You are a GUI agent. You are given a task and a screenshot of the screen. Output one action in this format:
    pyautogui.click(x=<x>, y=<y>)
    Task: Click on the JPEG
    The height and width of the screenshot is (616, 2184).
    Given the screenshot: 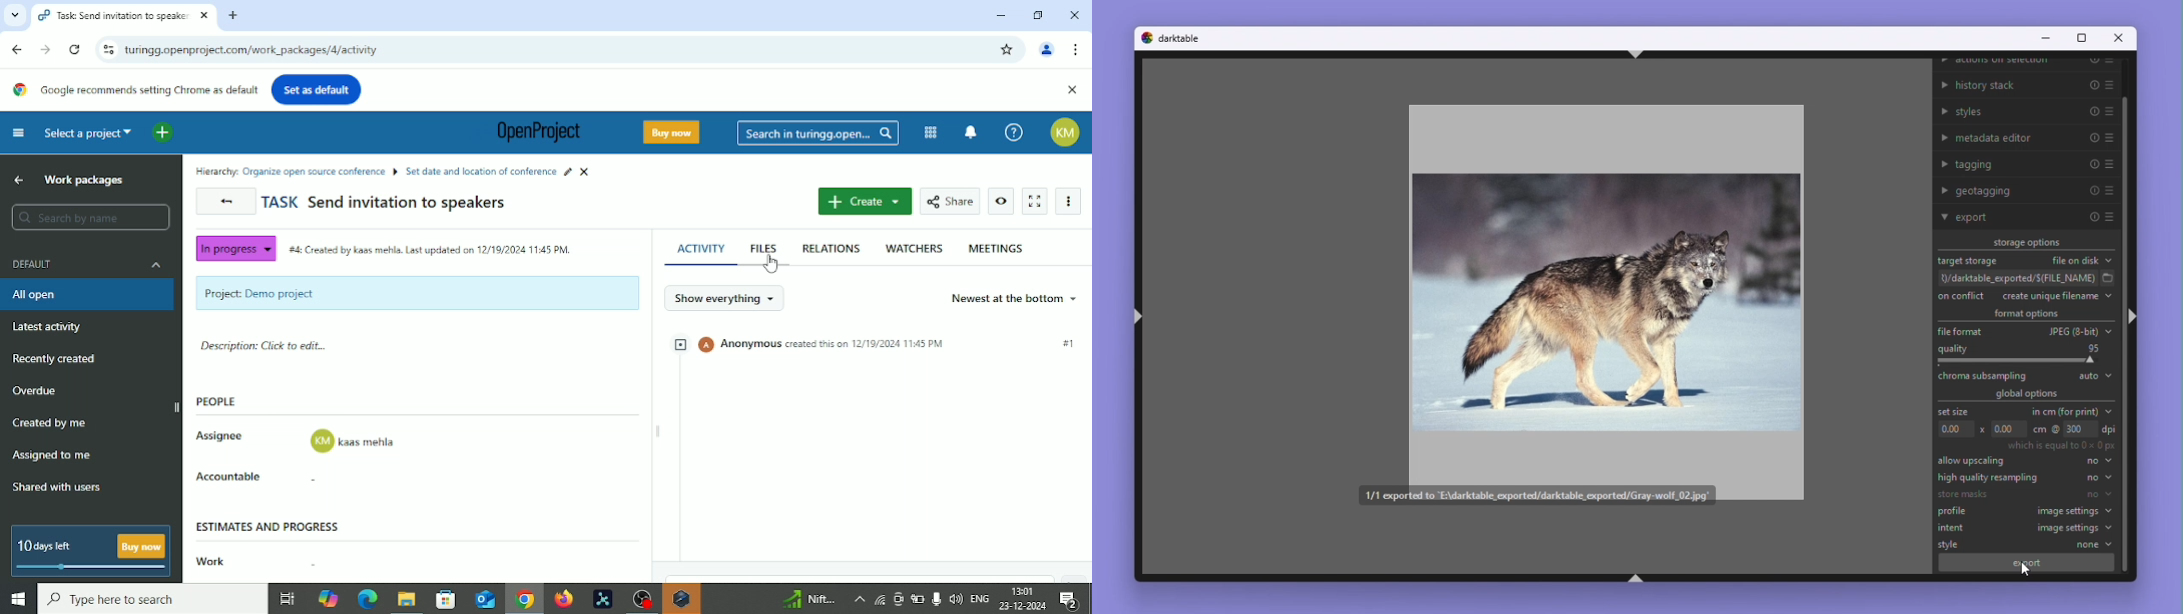 What is the action you would take?
    pyautogui.click(x=2078, y=332)
    